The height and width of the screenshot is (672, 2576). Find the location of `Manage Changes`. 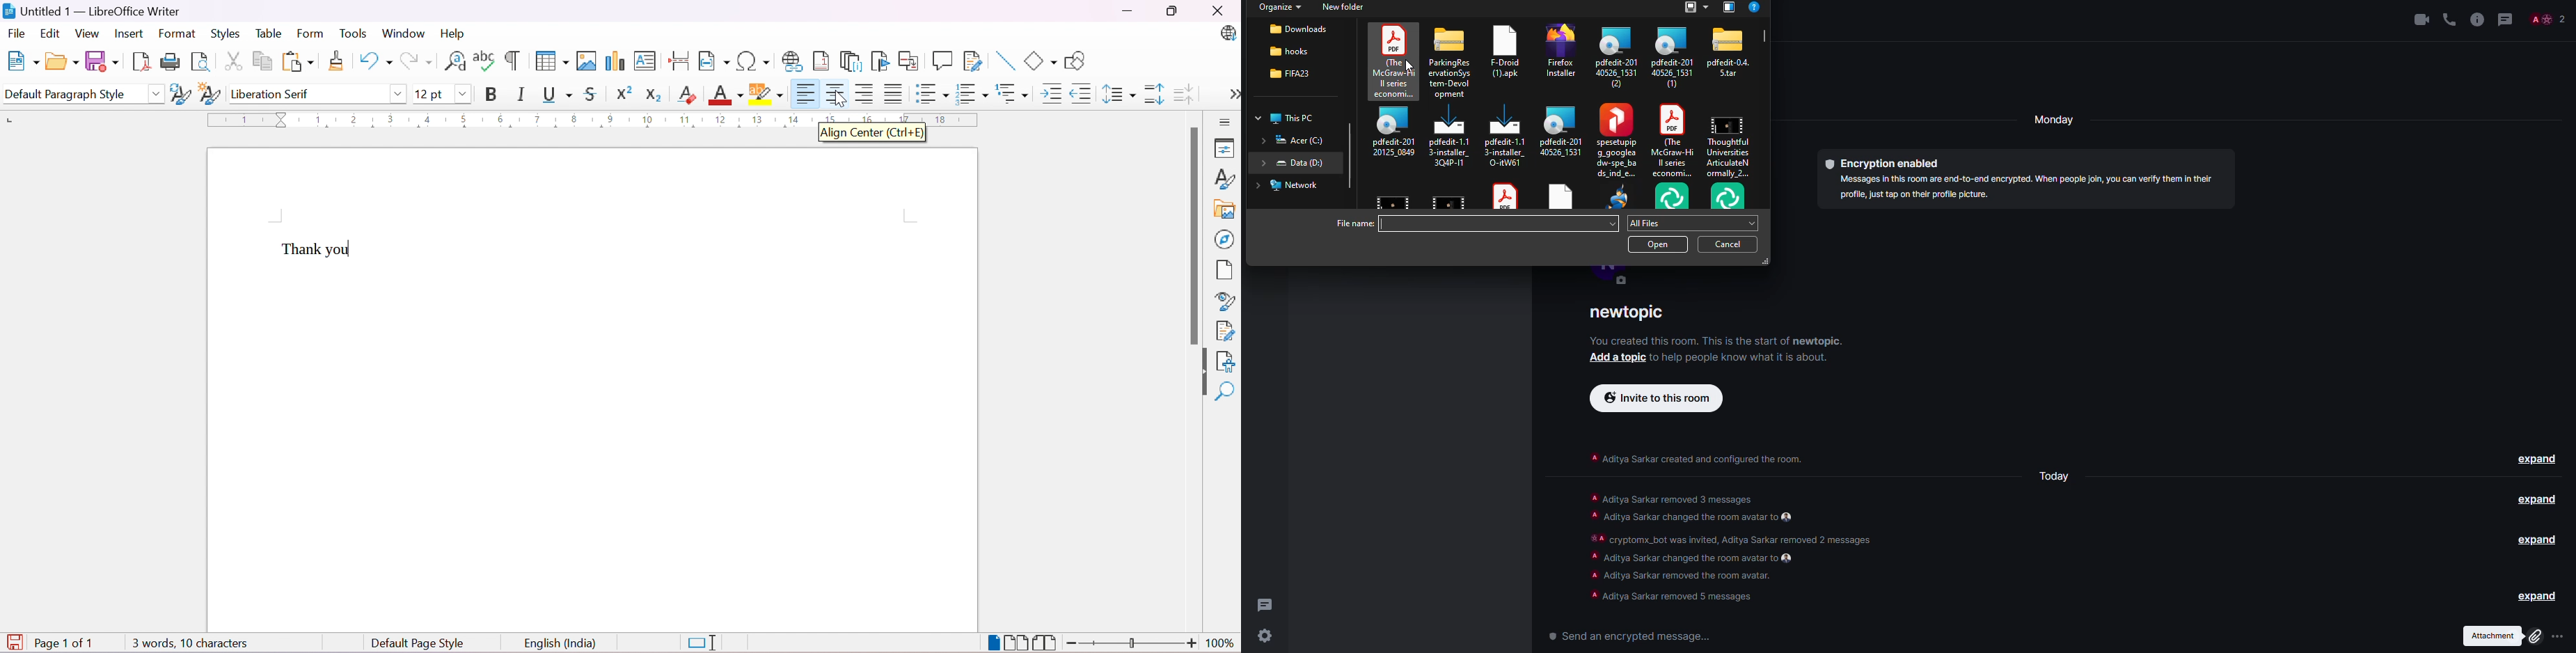

Manage Changes is located at coordinates (1224, 331).